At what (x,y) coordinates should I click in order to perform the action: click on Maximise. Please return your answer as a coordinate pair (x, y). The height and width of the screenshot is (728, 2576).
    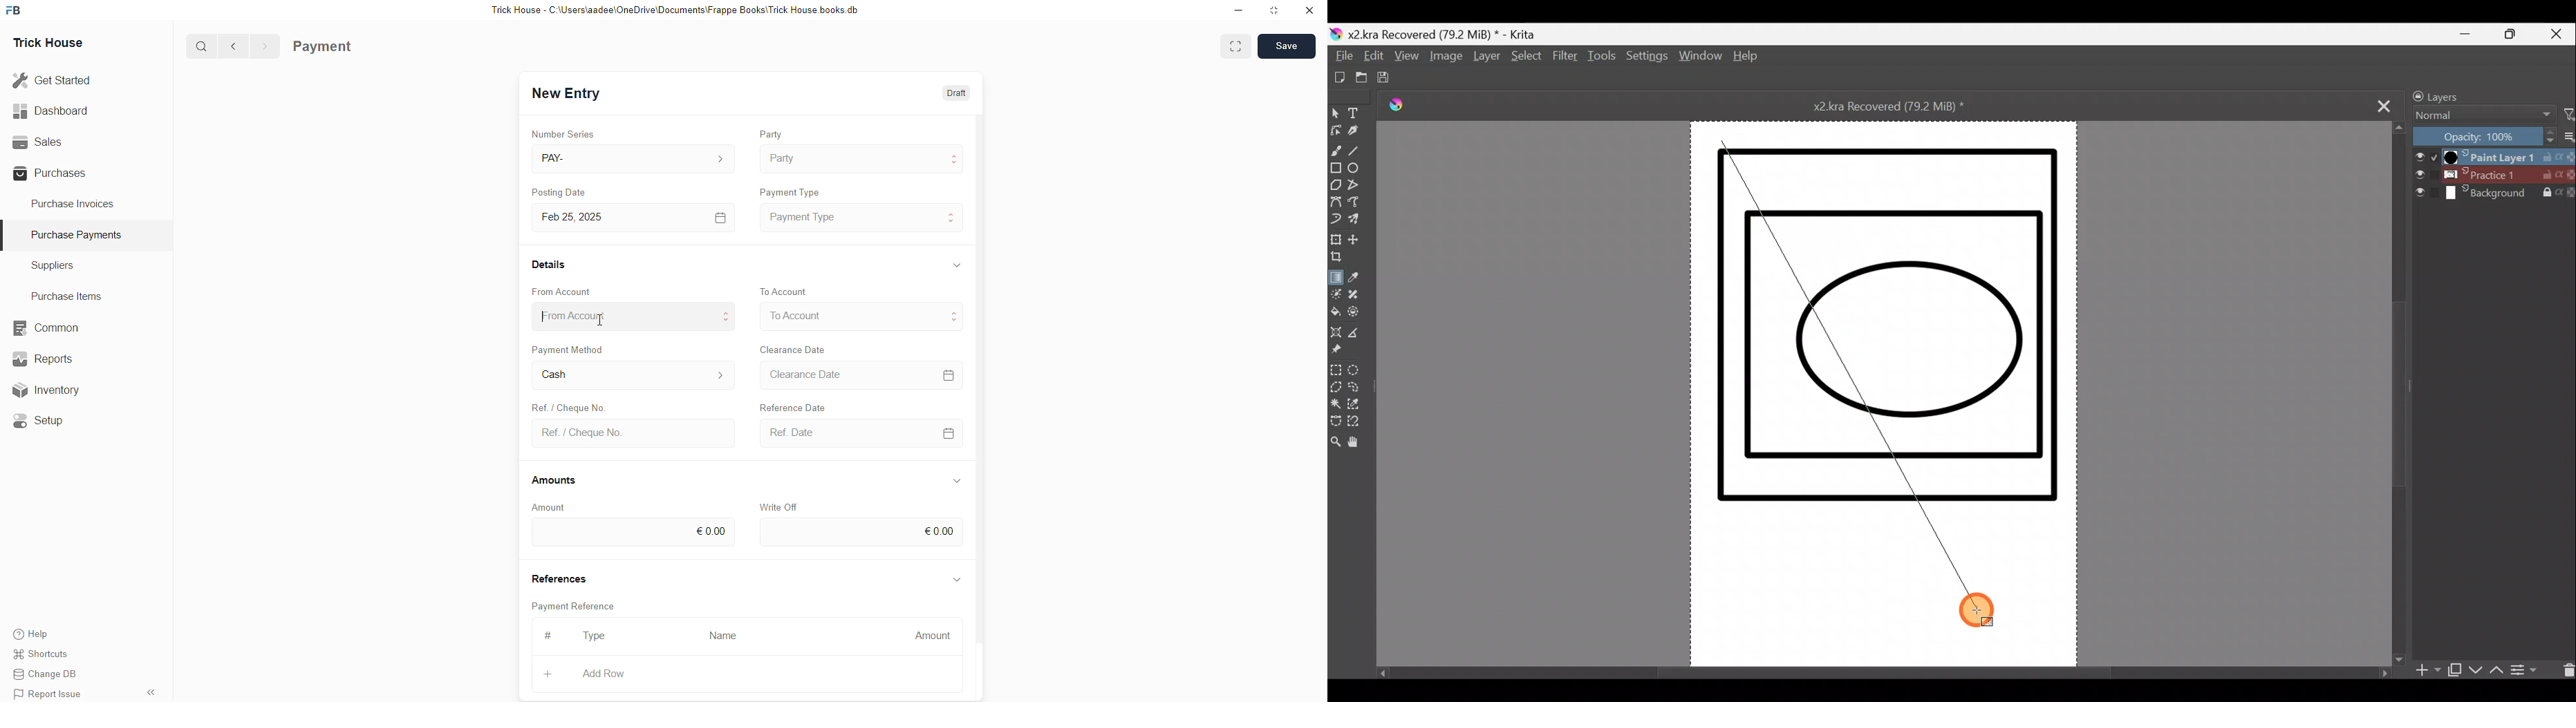
    Looking at the image, I should click on (2516, 34).